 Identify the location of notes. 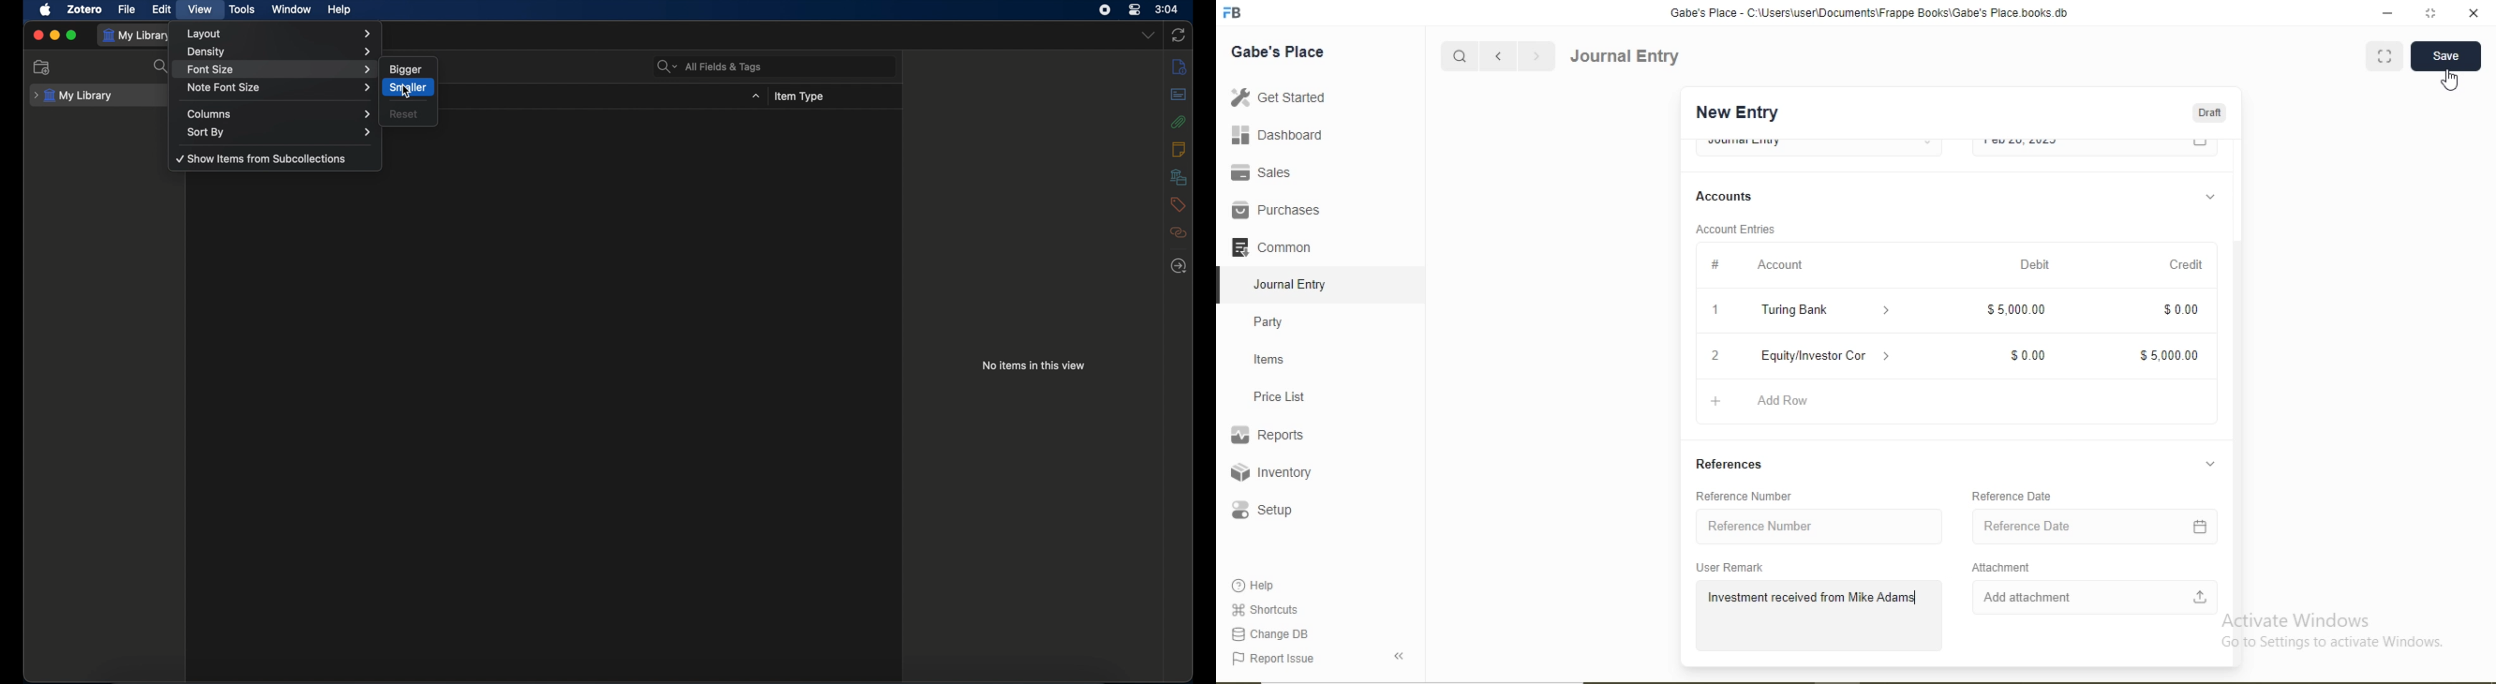
(1179, 149).